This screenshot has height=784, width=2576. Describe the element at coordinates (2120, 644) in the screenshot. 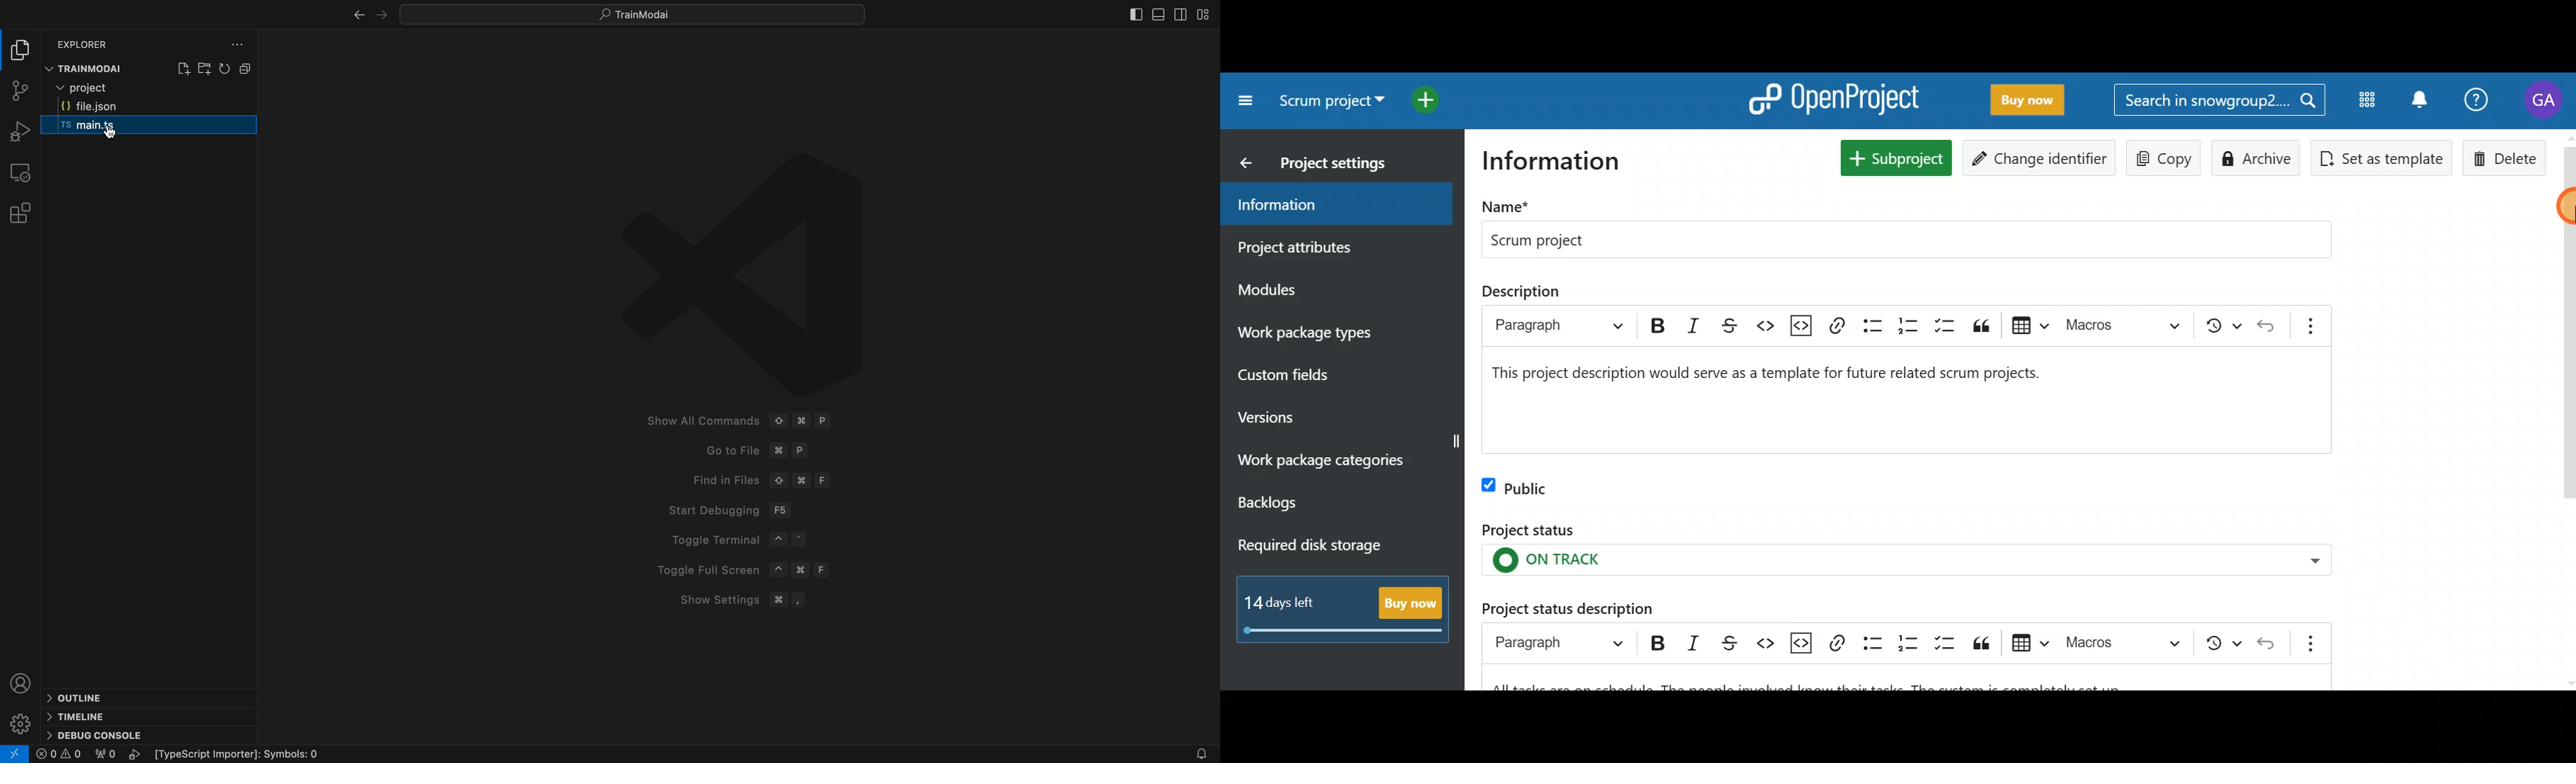

I see `Choose macro` at that location.